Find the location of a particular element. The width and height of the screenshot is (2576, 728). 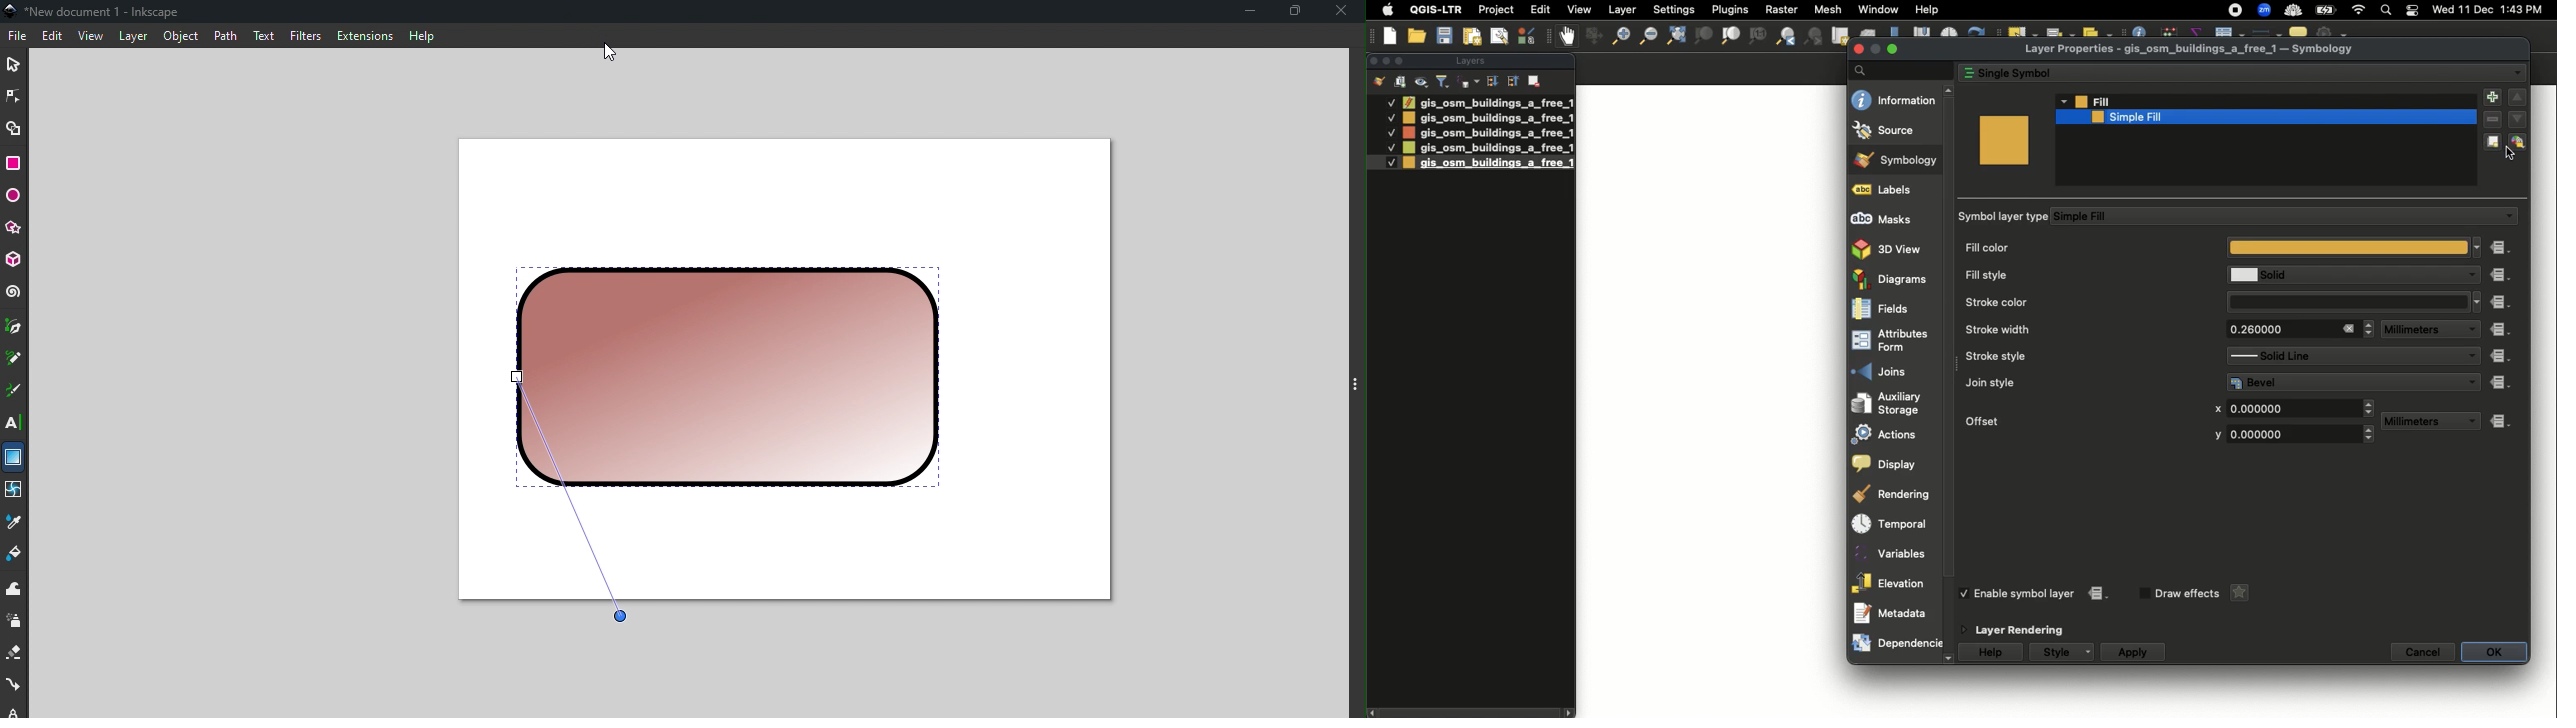

New printout layer  is located at coordinates (1472, 36).